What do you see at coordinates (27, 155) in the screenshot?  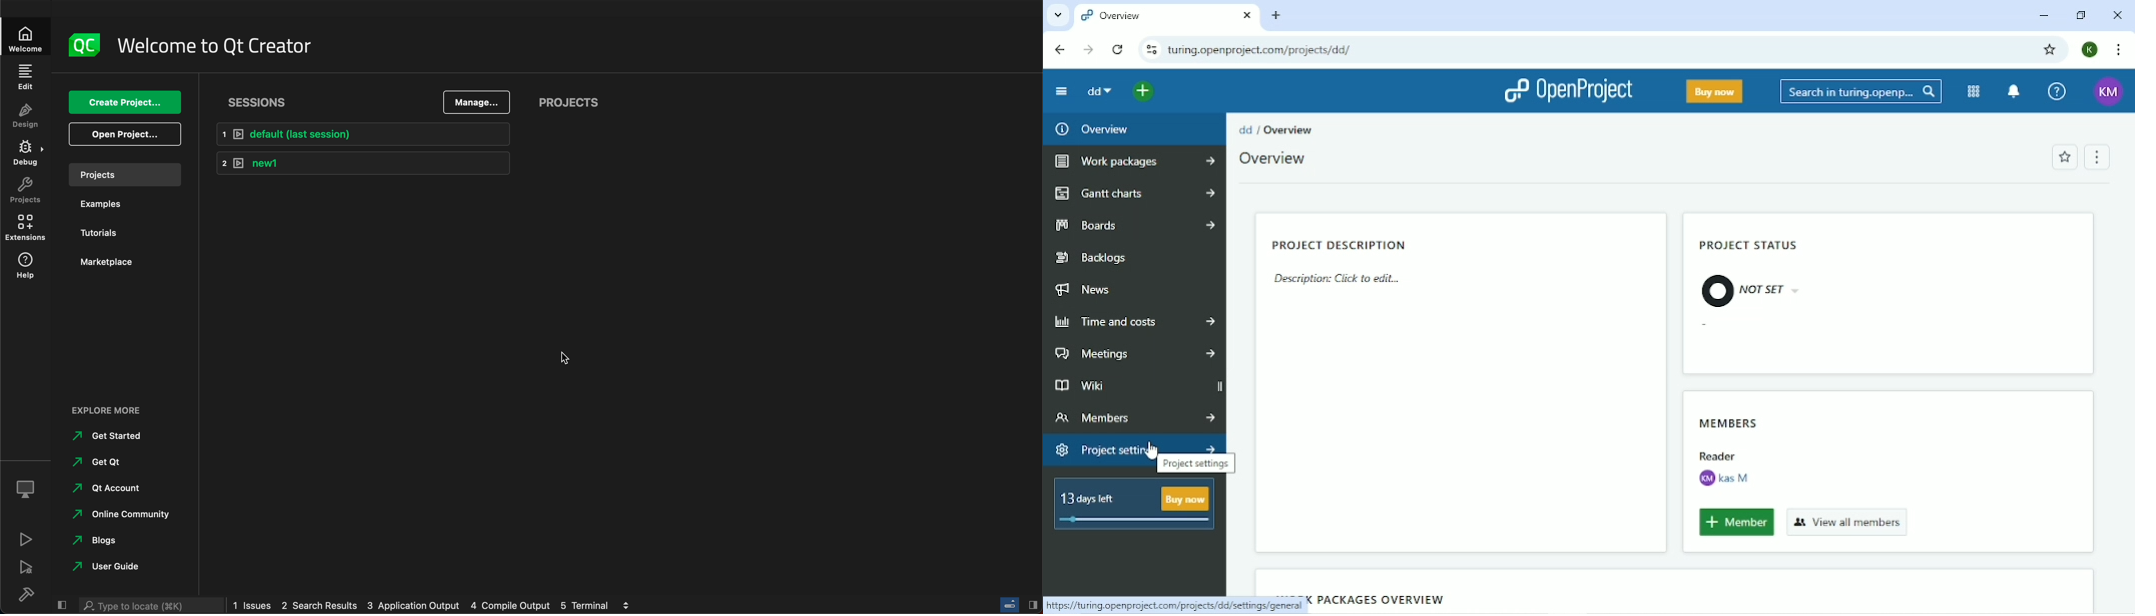 I see `debug` at bounding box center [27, 155].